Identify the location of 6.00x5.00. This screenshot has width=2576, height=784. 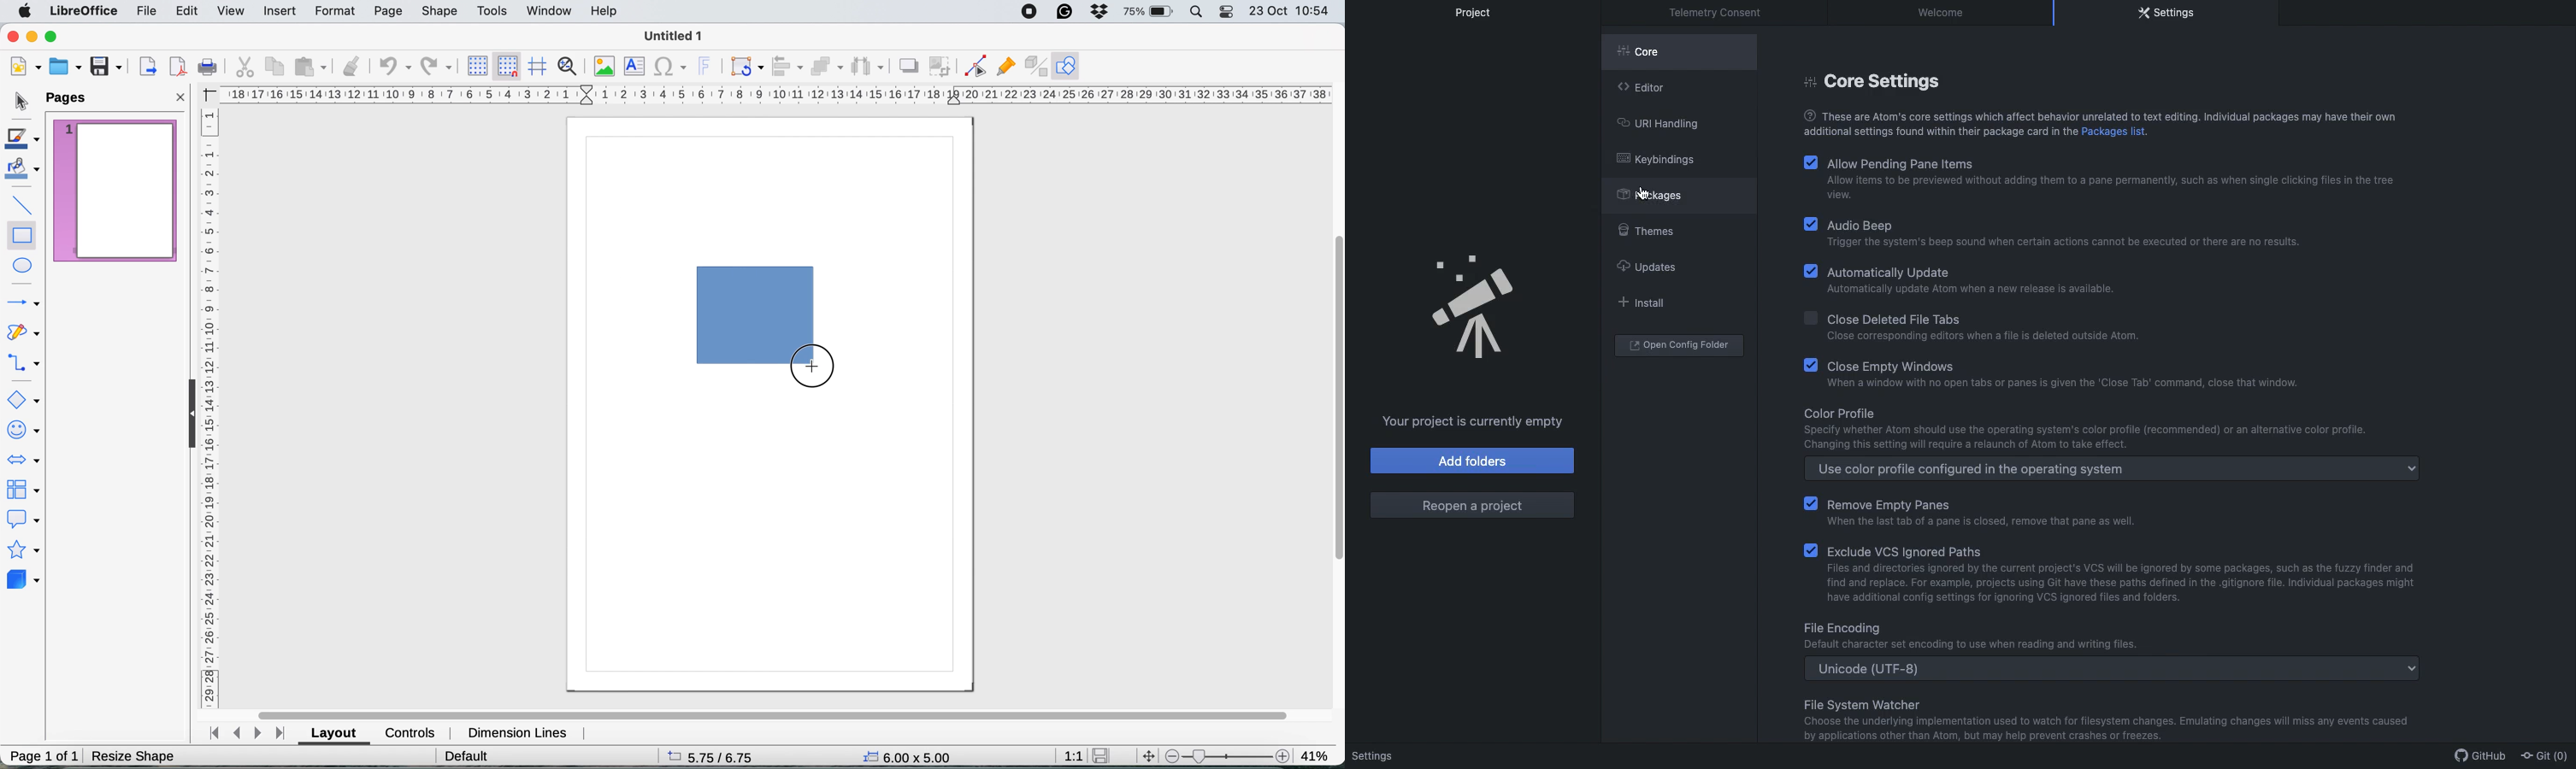
(907, 755).